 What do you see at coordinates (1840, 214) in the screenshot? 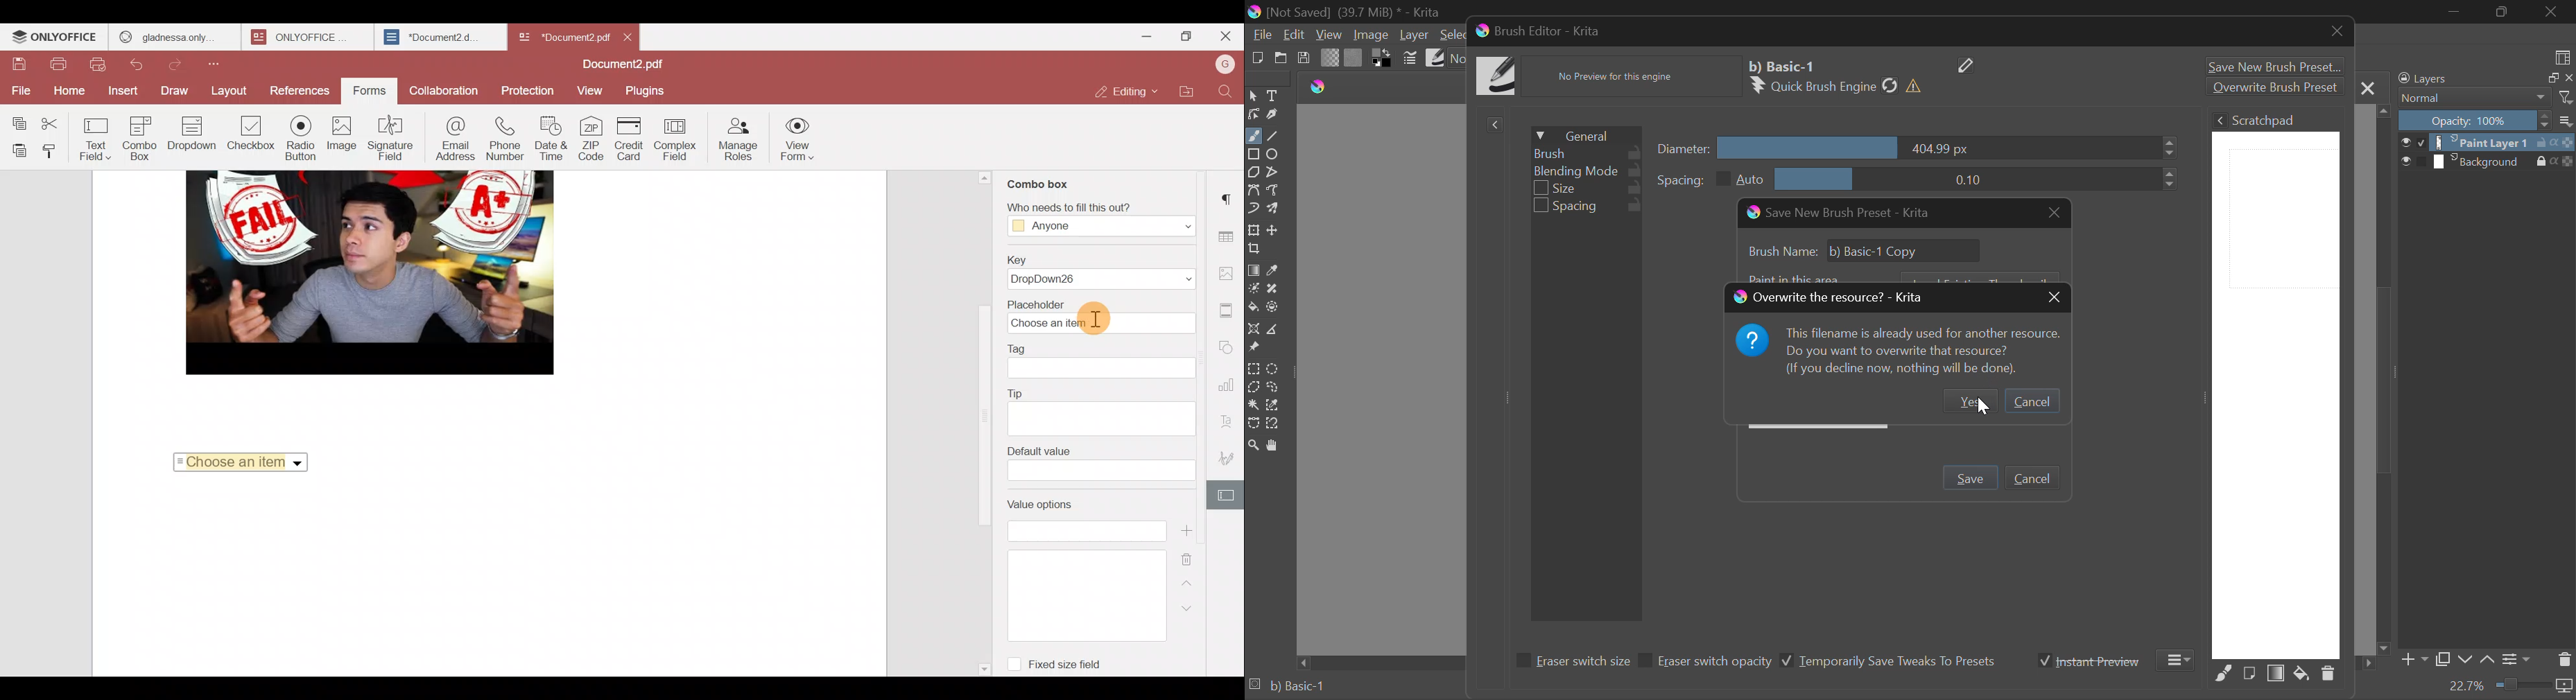
I see `Window Title` at bounding box center [1840, 214].